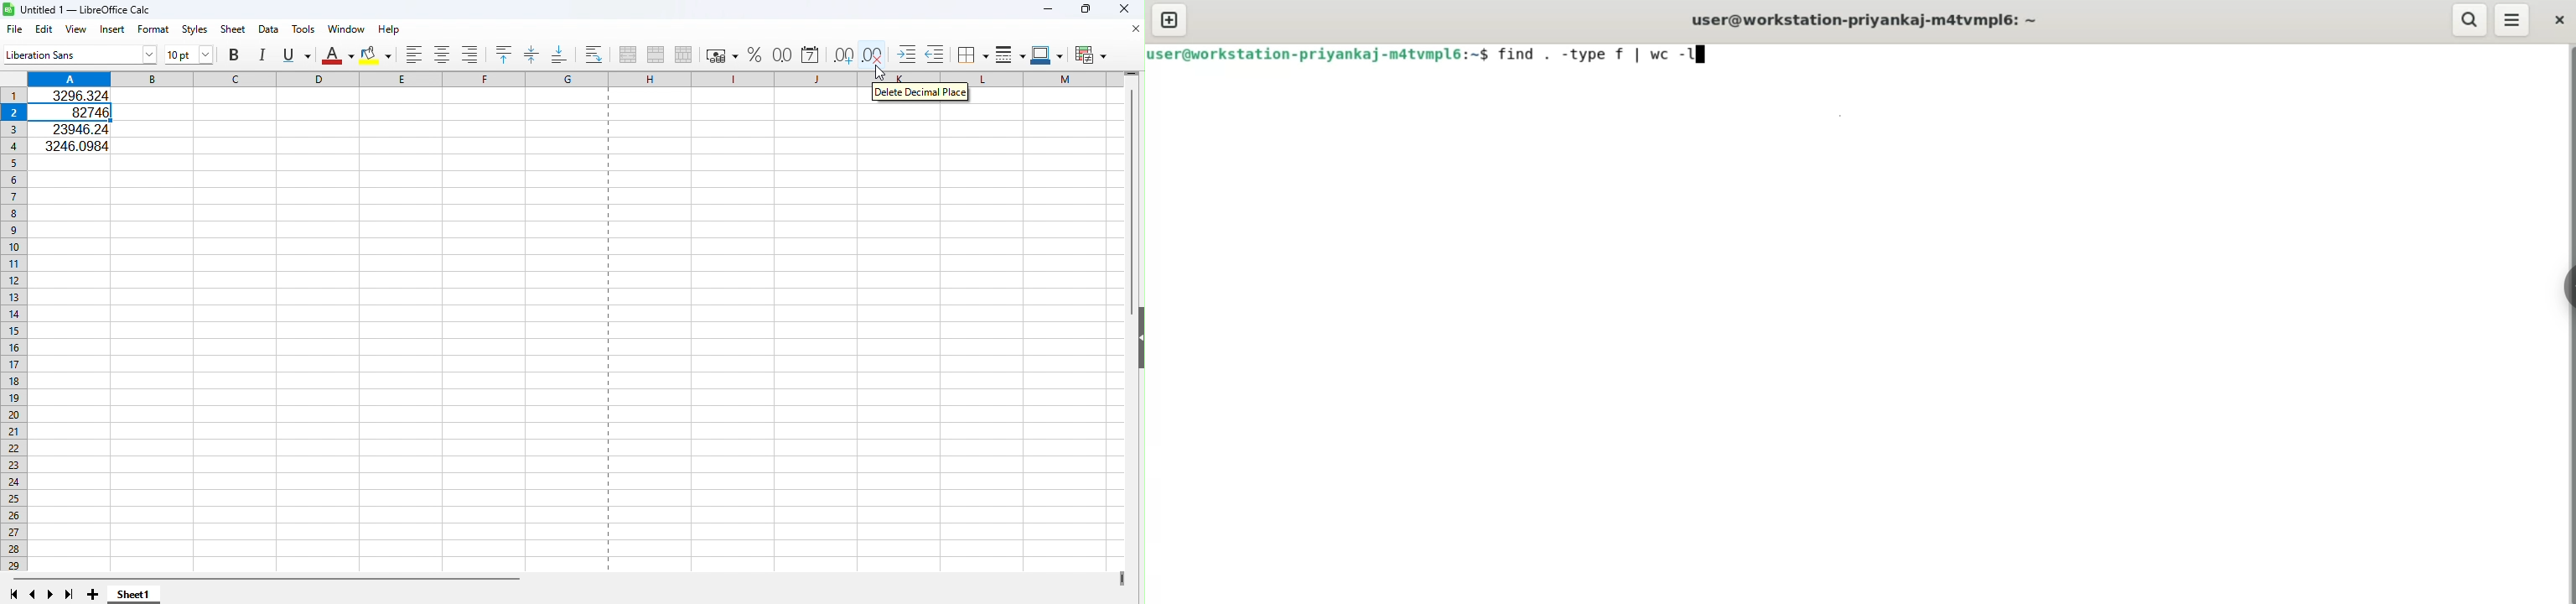 The height and width of the screenshot is (616, 2576). I want to click on Cursor, so click(876, 75).